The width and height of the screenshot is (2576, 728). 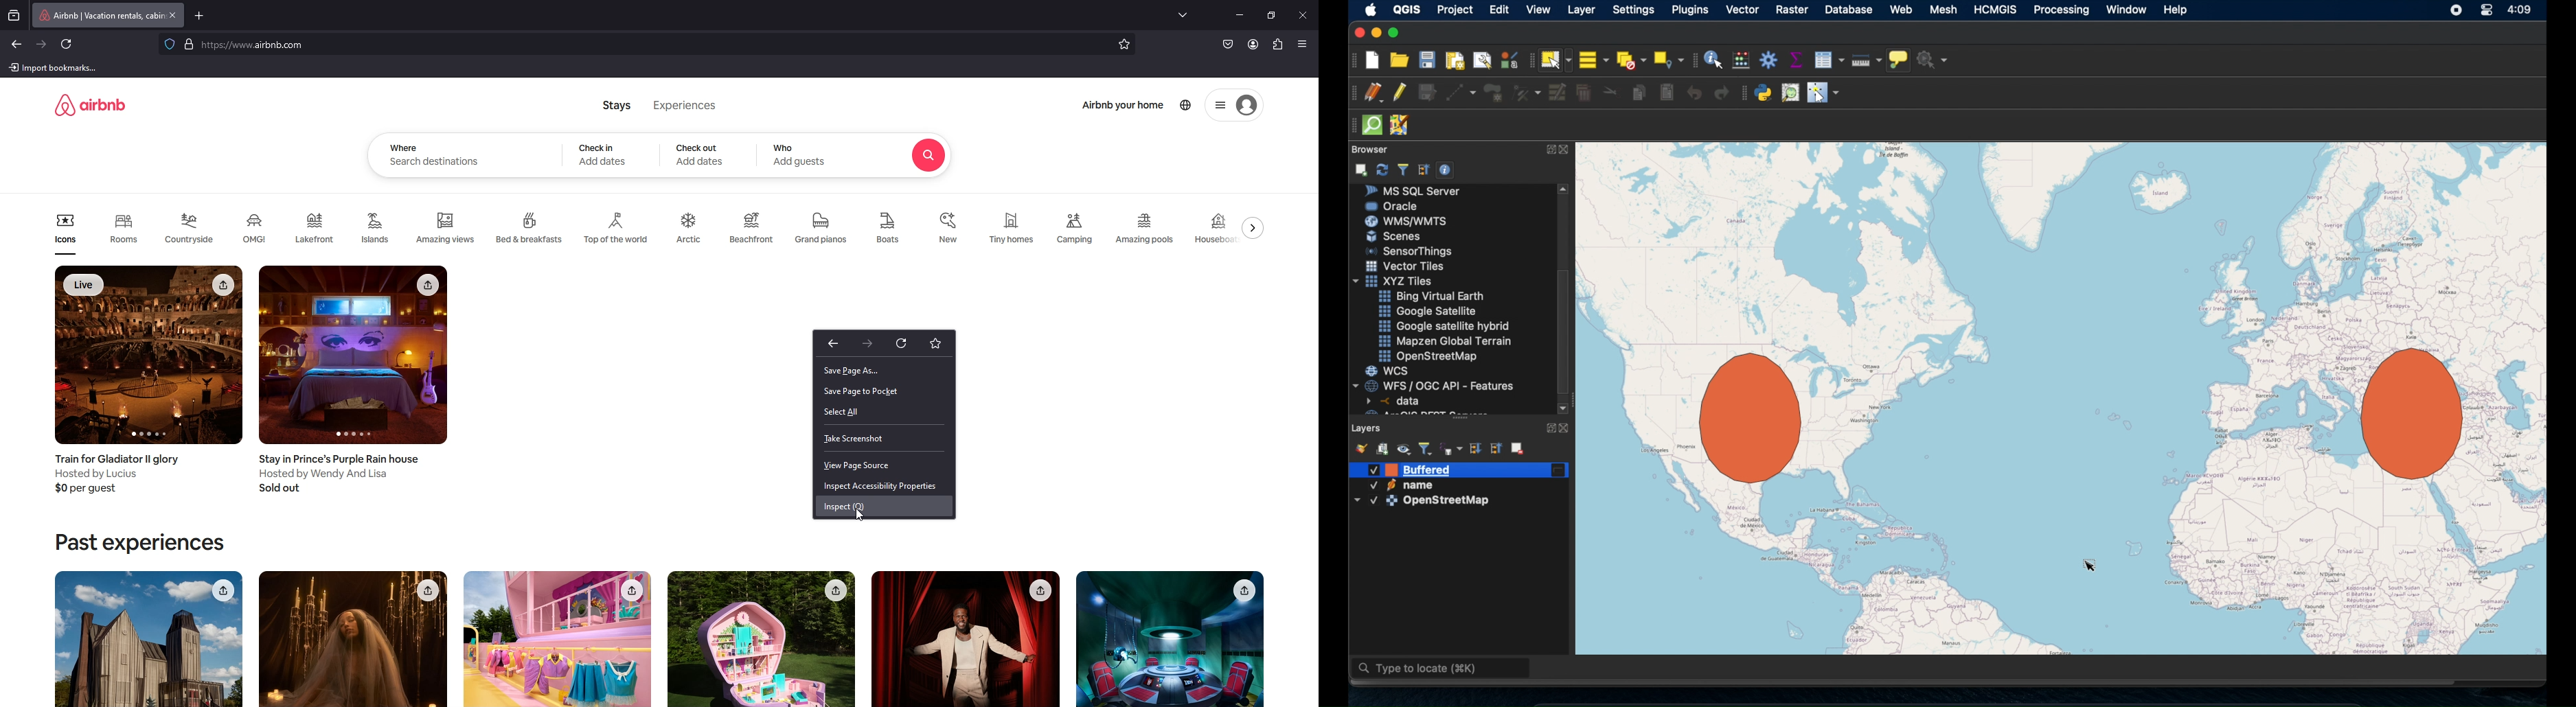 What do you see at coordinates (1124, 106) in the screenshot?
I see `Airbnb your home` at bounding box center [1124, 106].